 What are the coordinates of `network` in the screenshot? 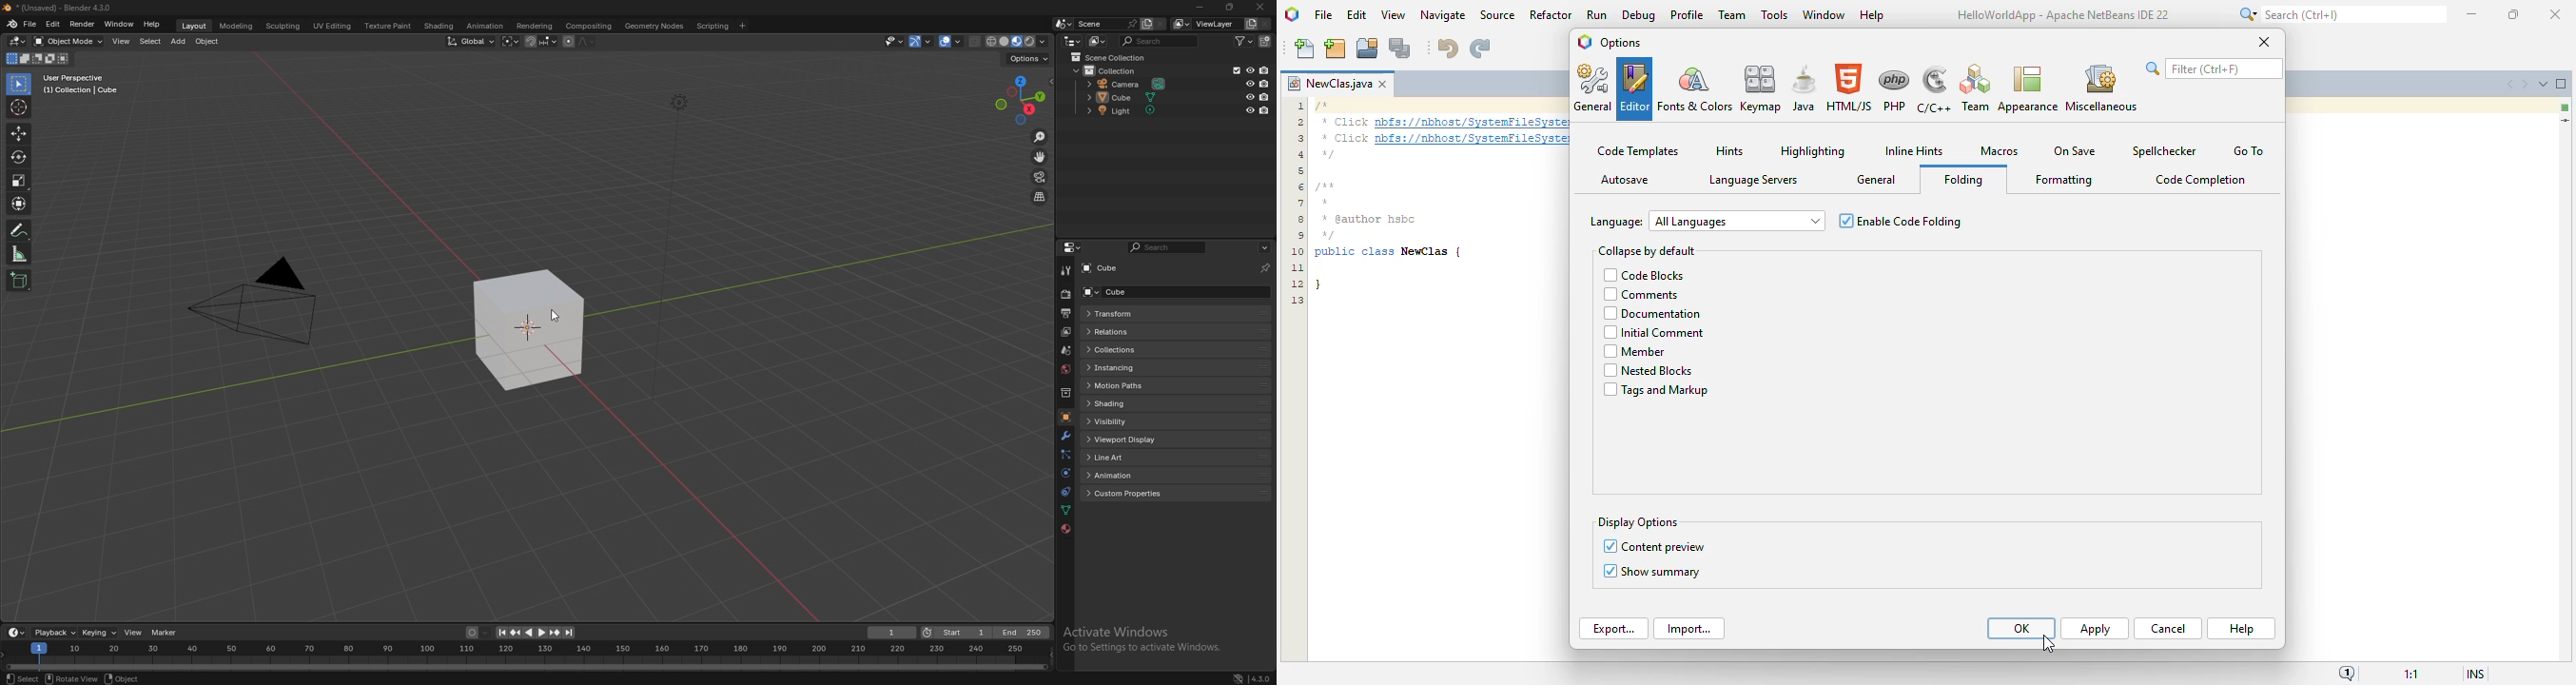 It's located at (1239, 679).